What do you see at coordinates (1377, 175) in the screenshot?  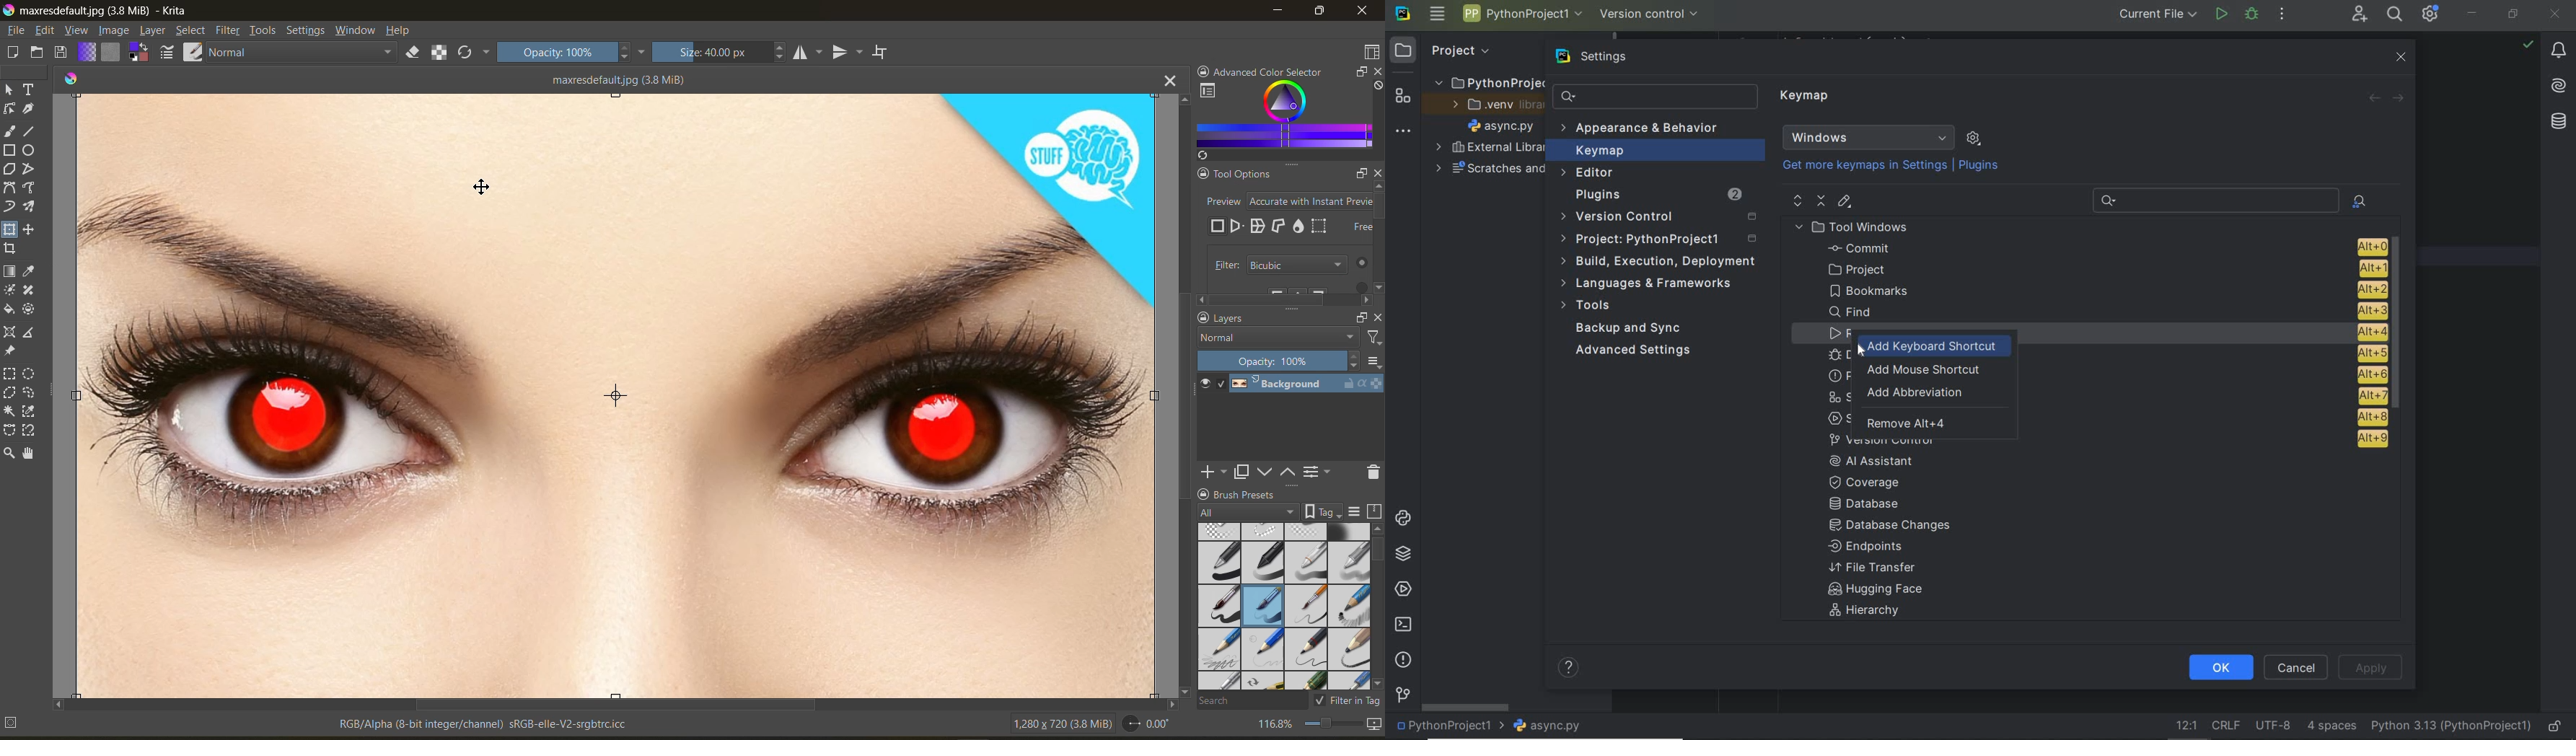 I see `close` at bounding box center [1377, 175].